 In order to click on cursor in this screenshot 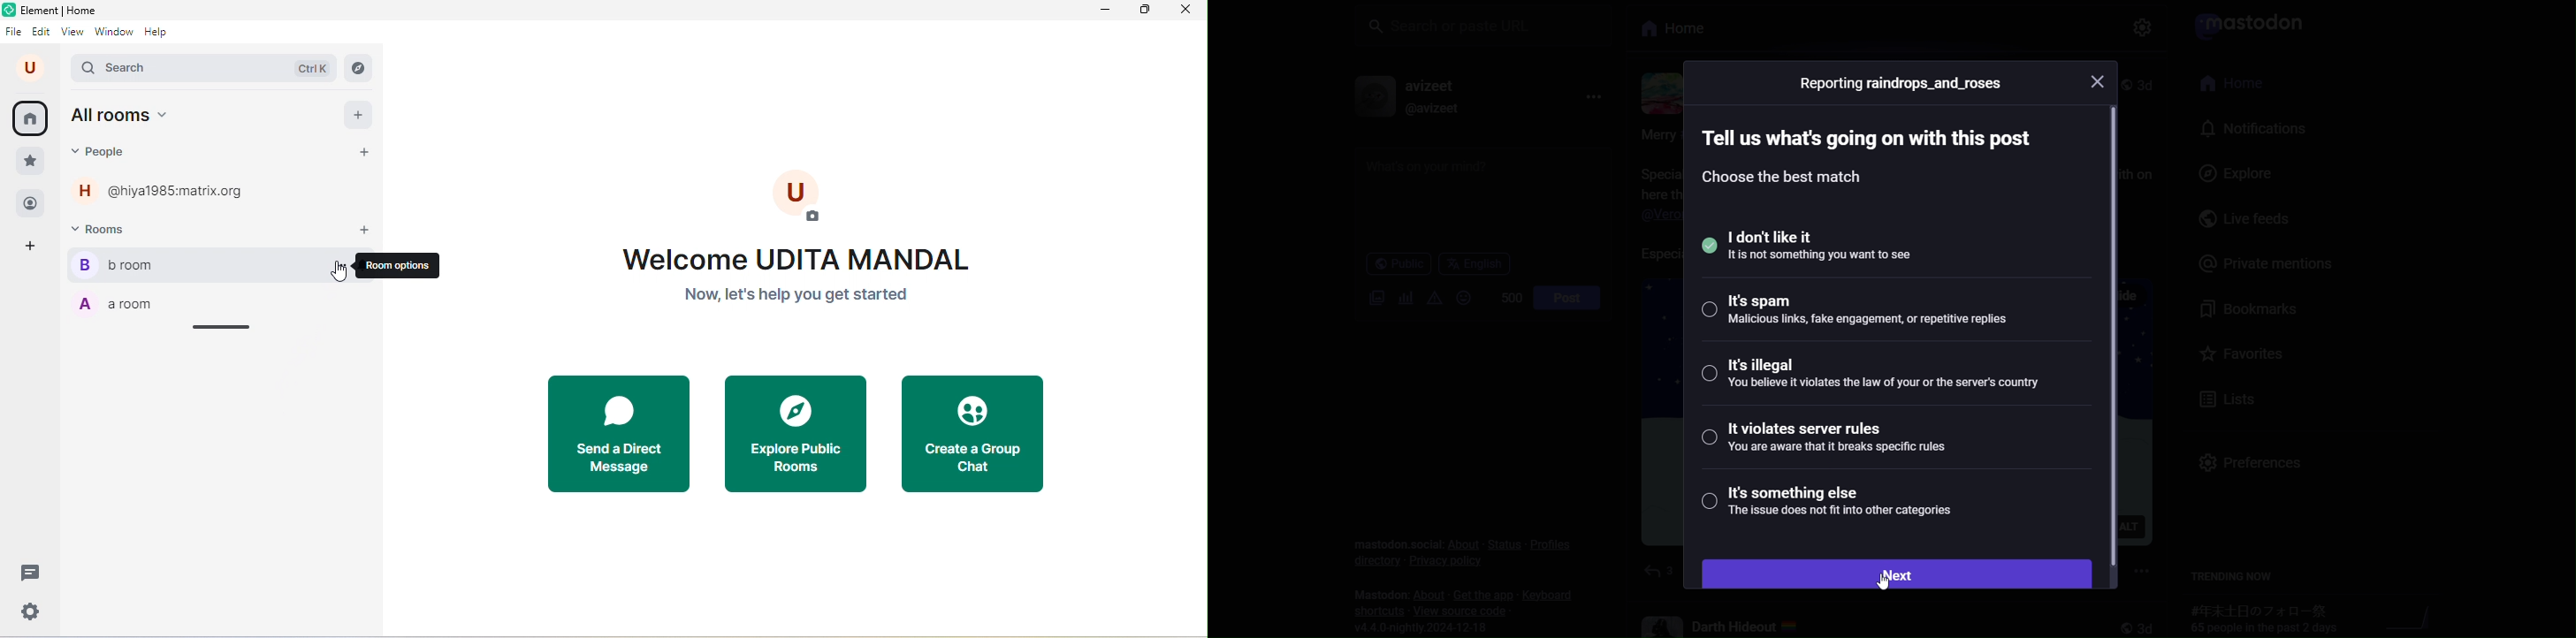, I will do `click(338, 271)`.